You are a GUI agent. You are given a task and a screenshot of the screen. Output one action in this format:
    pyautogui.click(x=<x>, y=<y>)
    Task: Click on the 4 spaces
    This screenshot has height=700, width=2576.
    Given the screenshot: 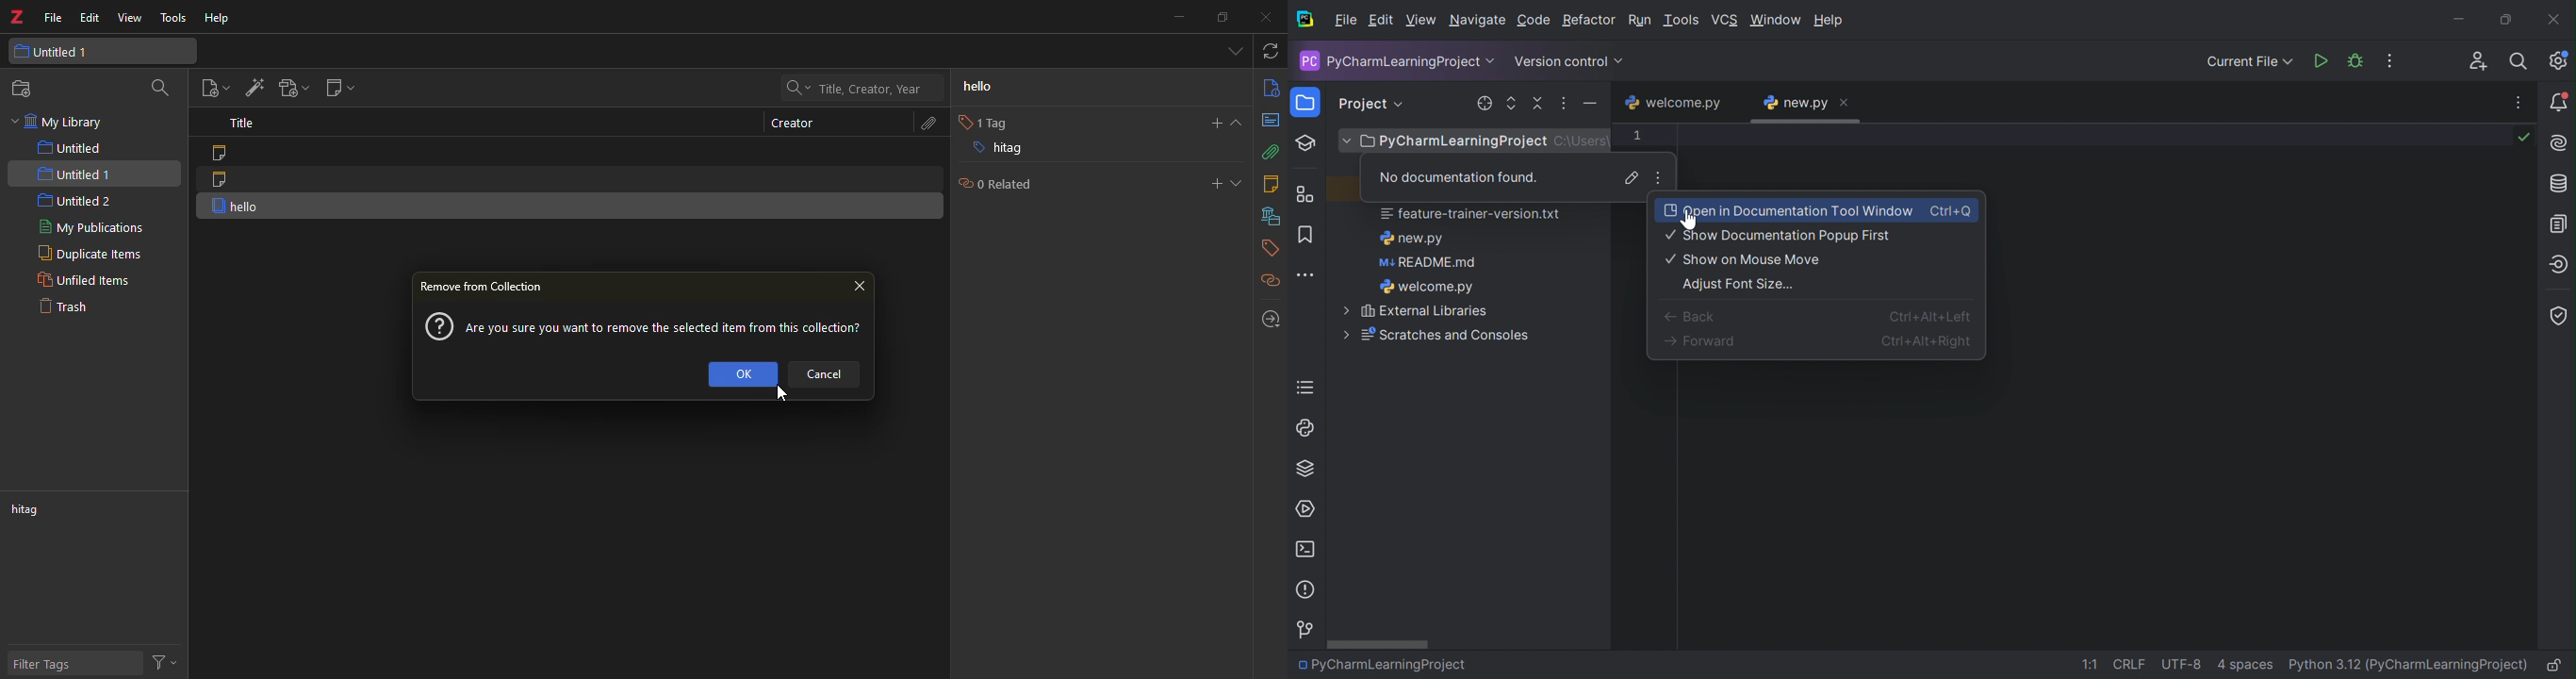 What is the action you would take?
    pyautogui.click(x=2247, y=667)
    